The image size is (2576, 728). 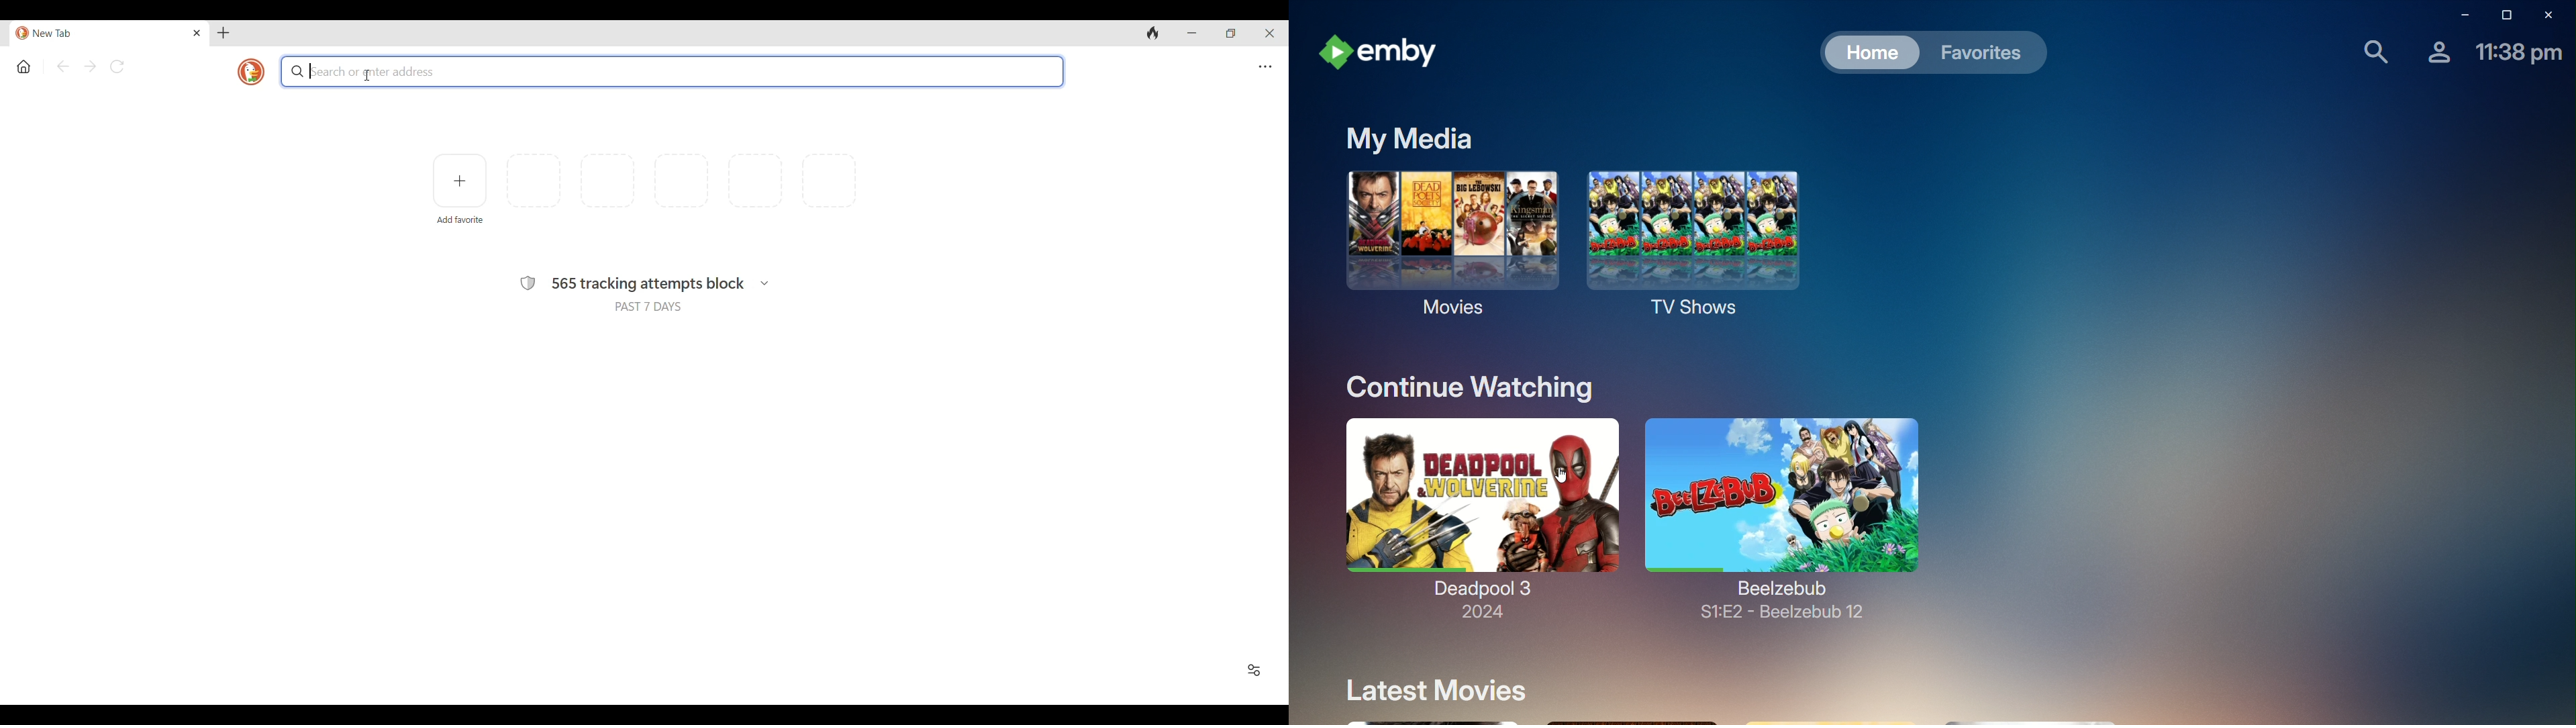 What do you see at coordinates (528, 283) in the screenshot?
I see `Browser shield symbol` at bounding box center [528, 283].